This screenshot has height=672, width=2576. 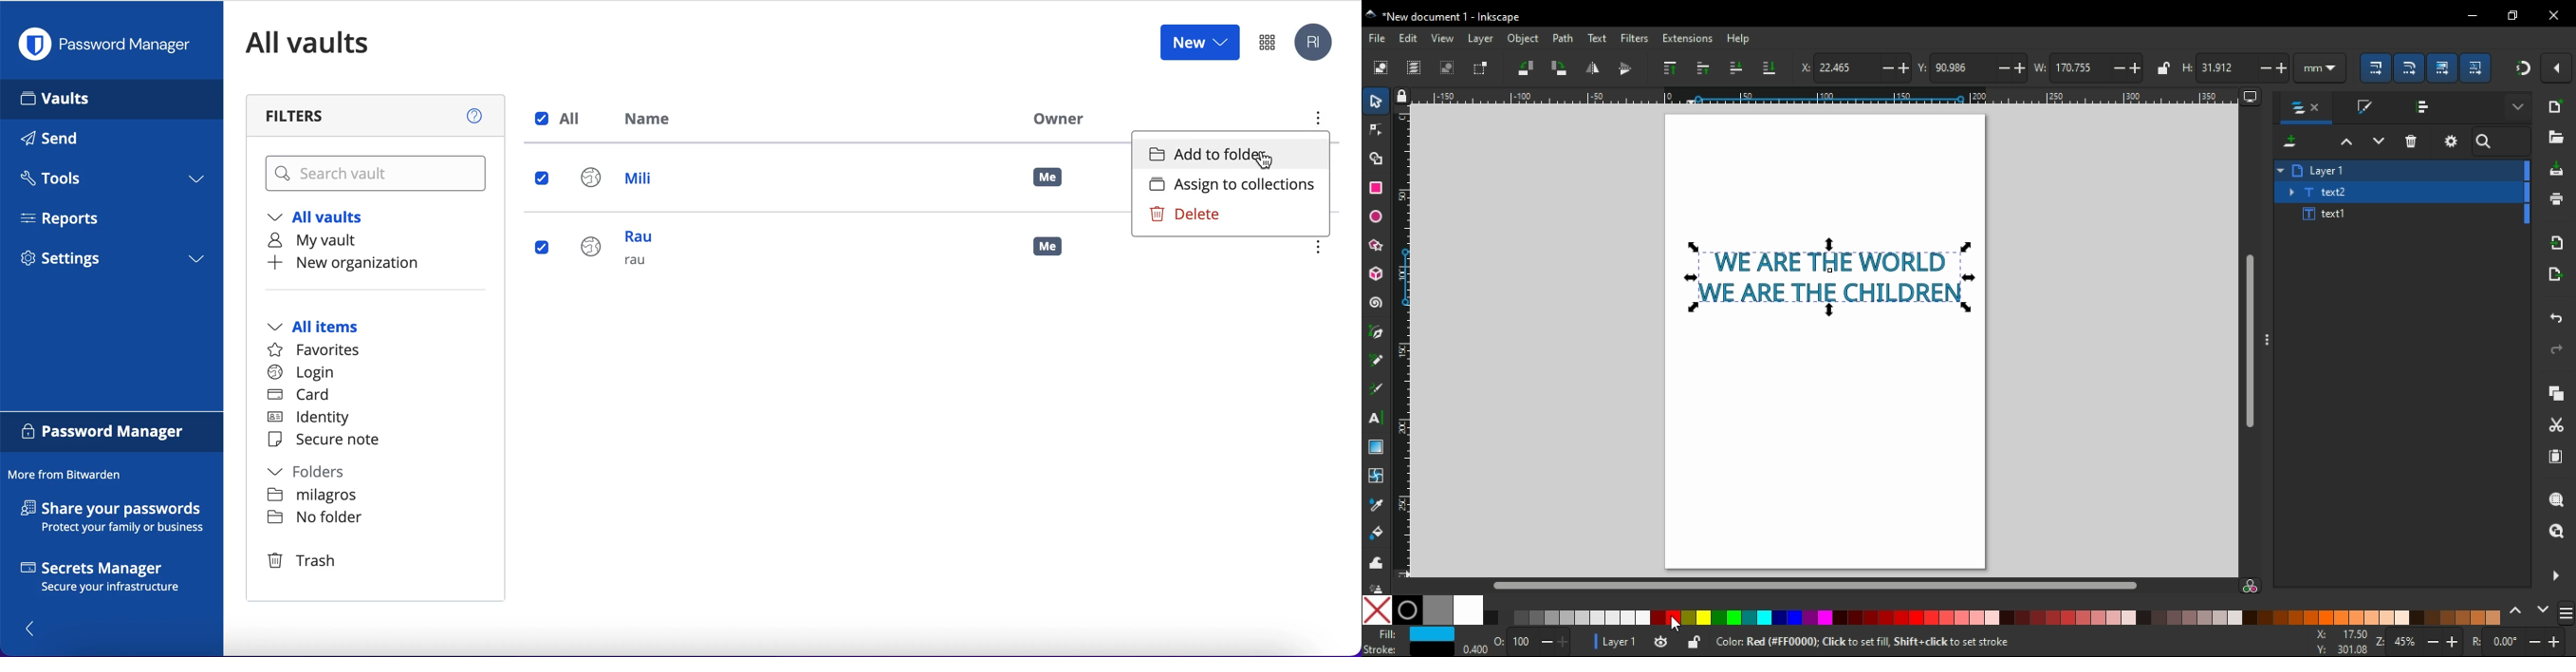 I want to click on save, so click(x=2556, y=171).